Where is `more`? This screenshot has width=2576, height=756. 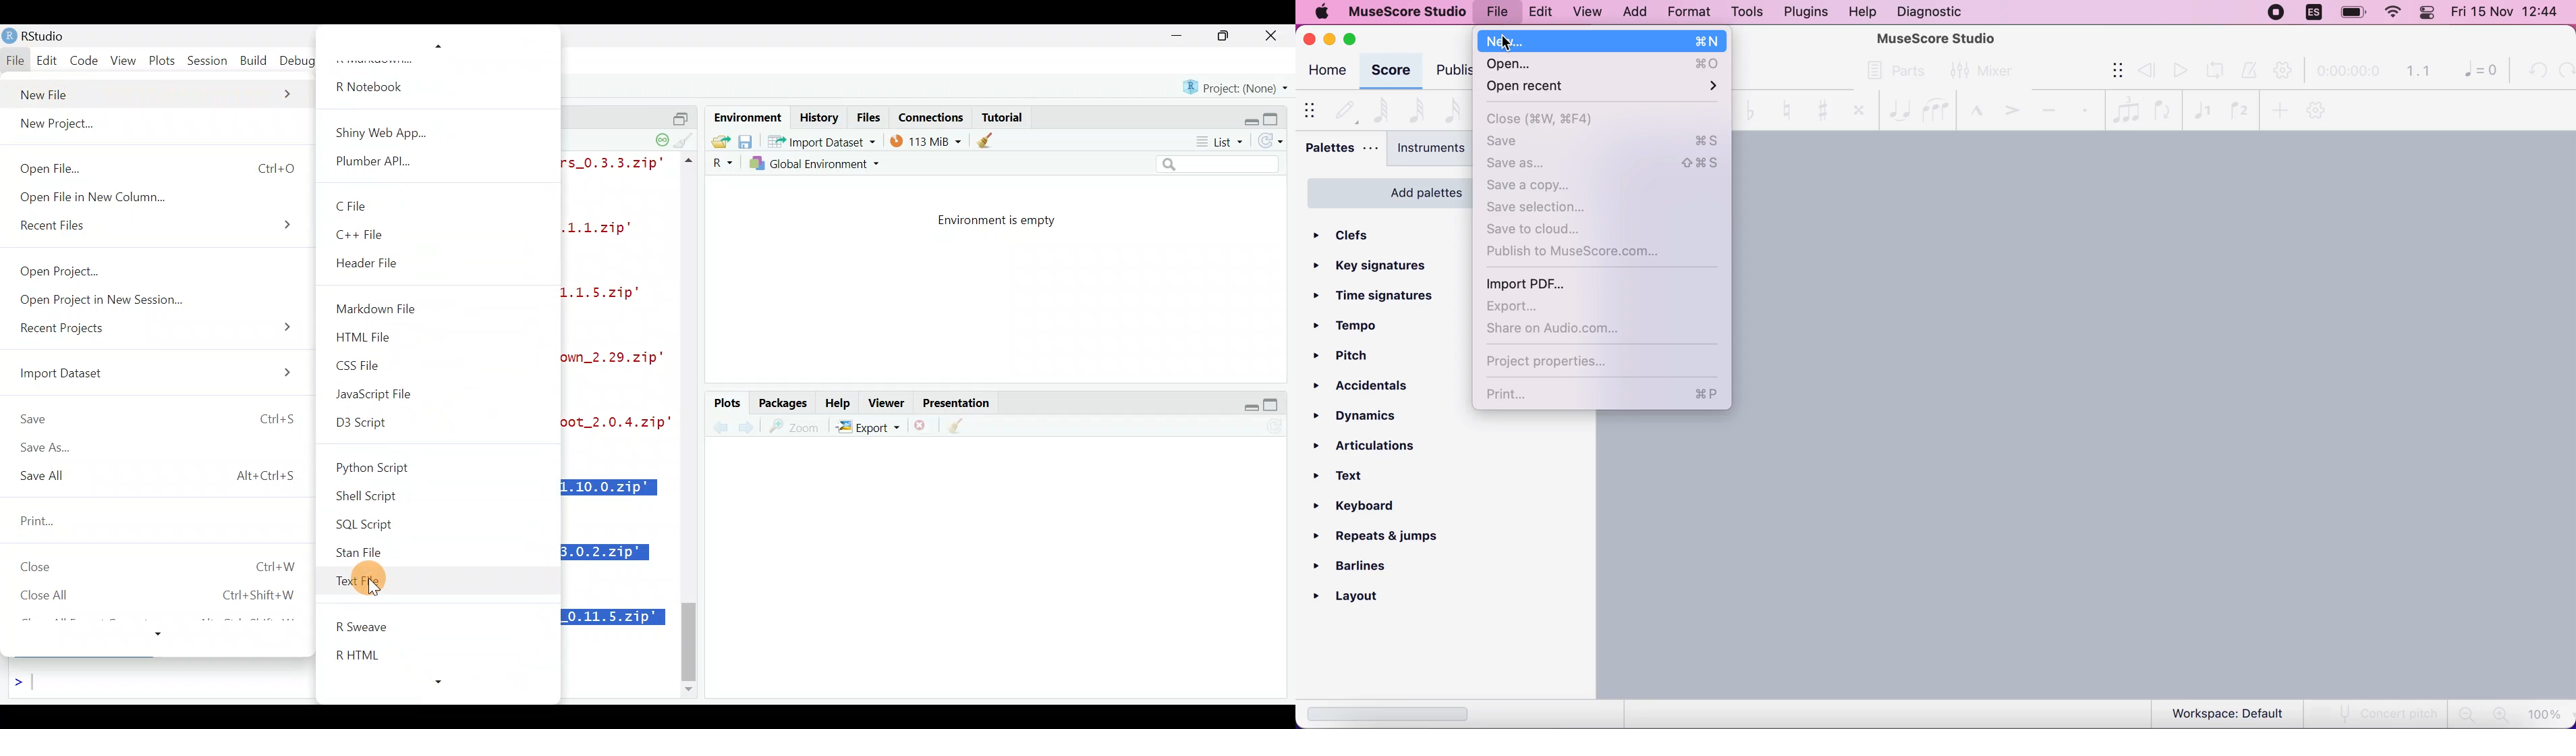 more is located at coordinates (437, 45).